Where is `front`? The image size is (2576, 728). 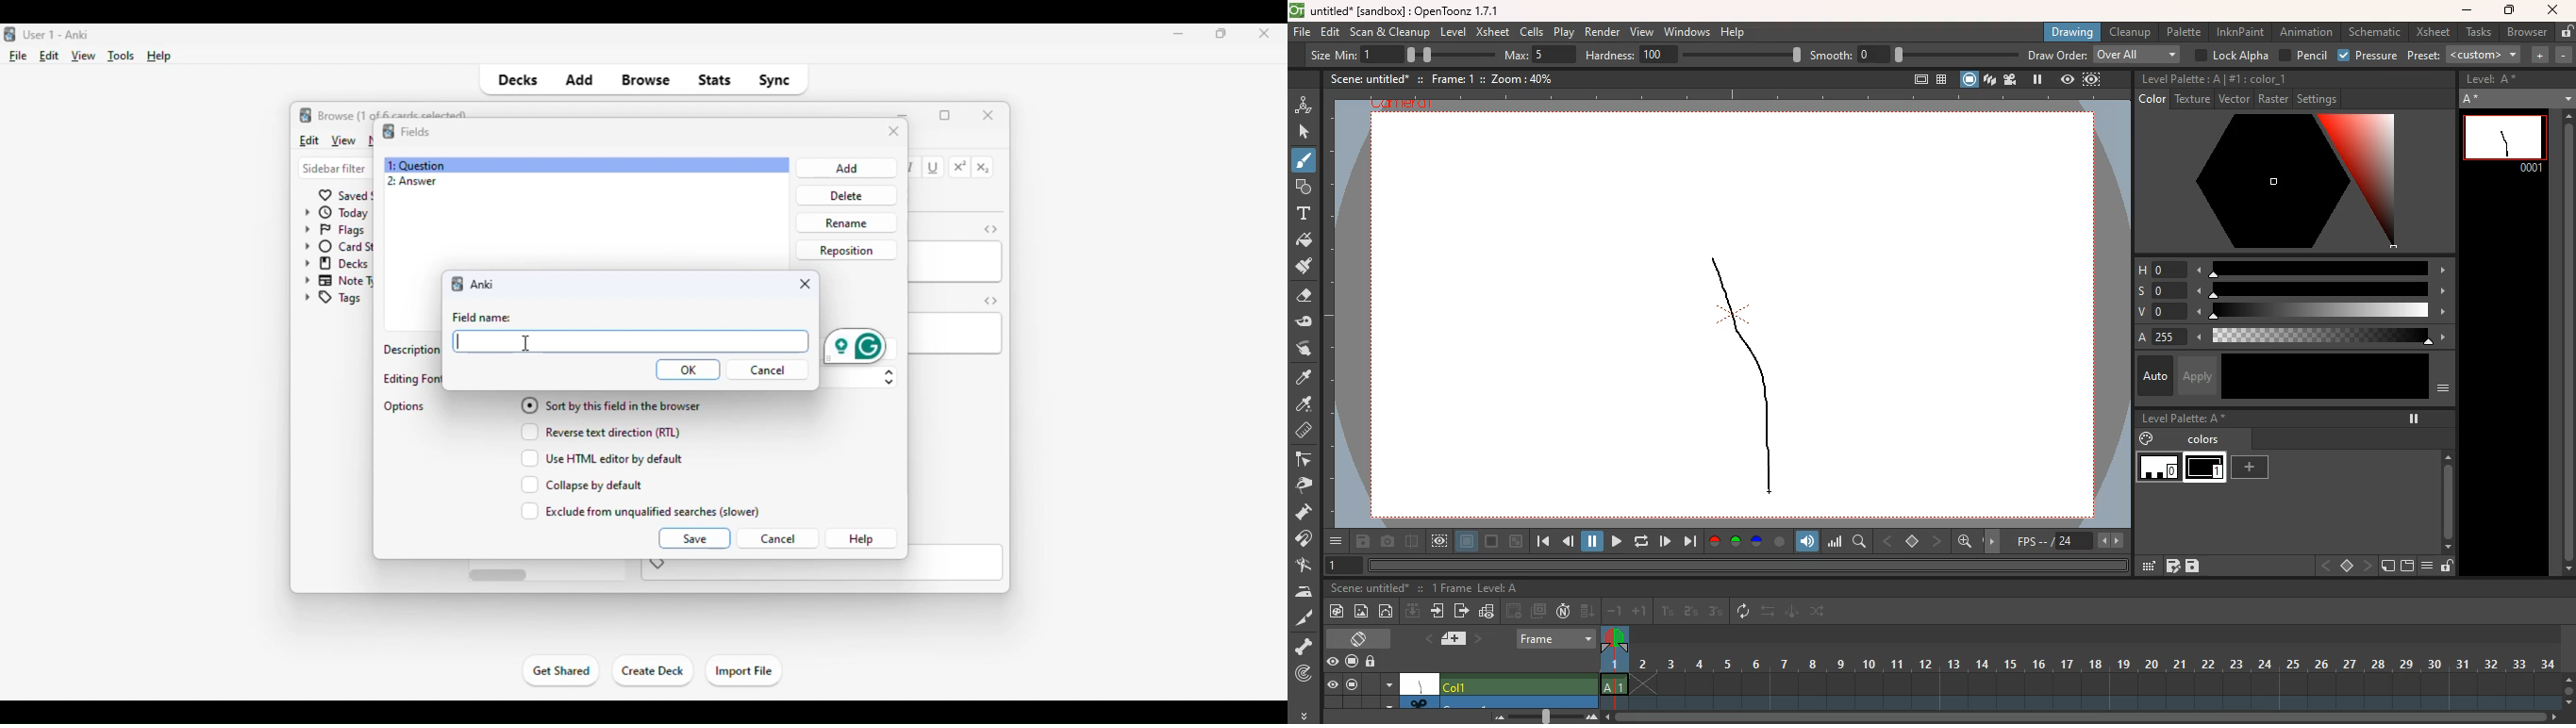 front is located at coordinates (1938, 540).